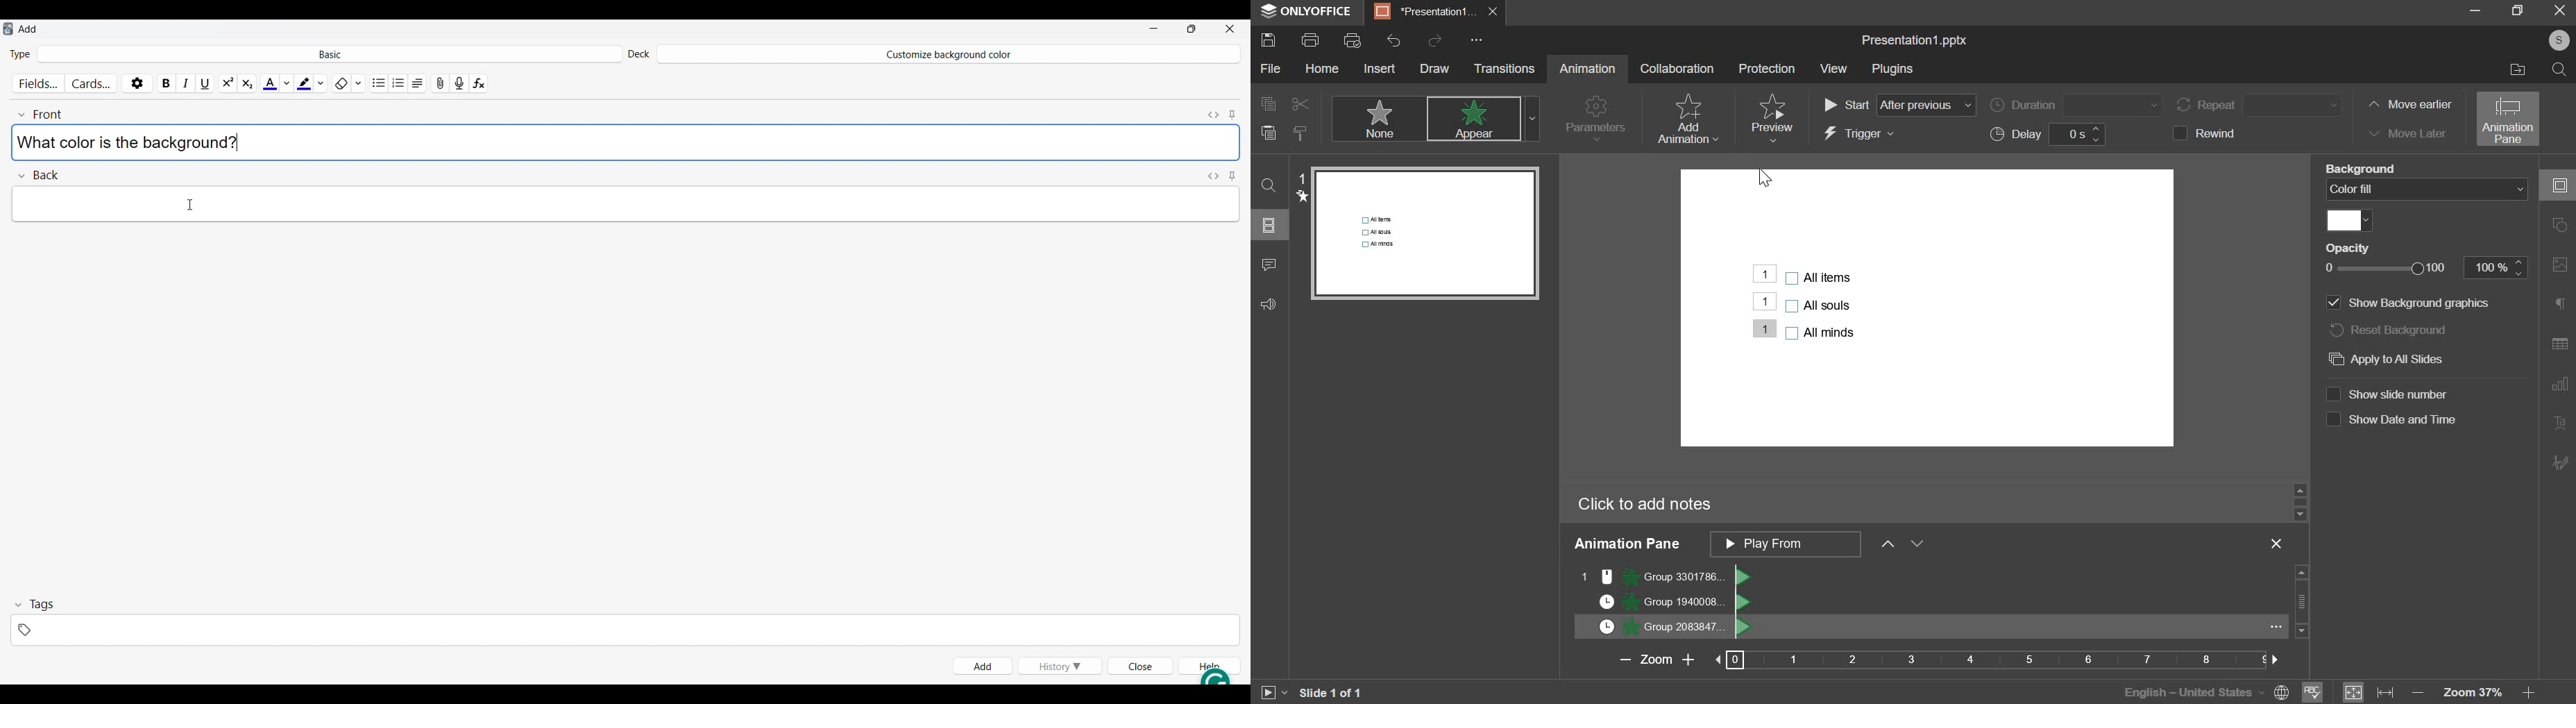  Describe the element at coordinates (1267, 40) in the screenshot. I see `save` at that location.